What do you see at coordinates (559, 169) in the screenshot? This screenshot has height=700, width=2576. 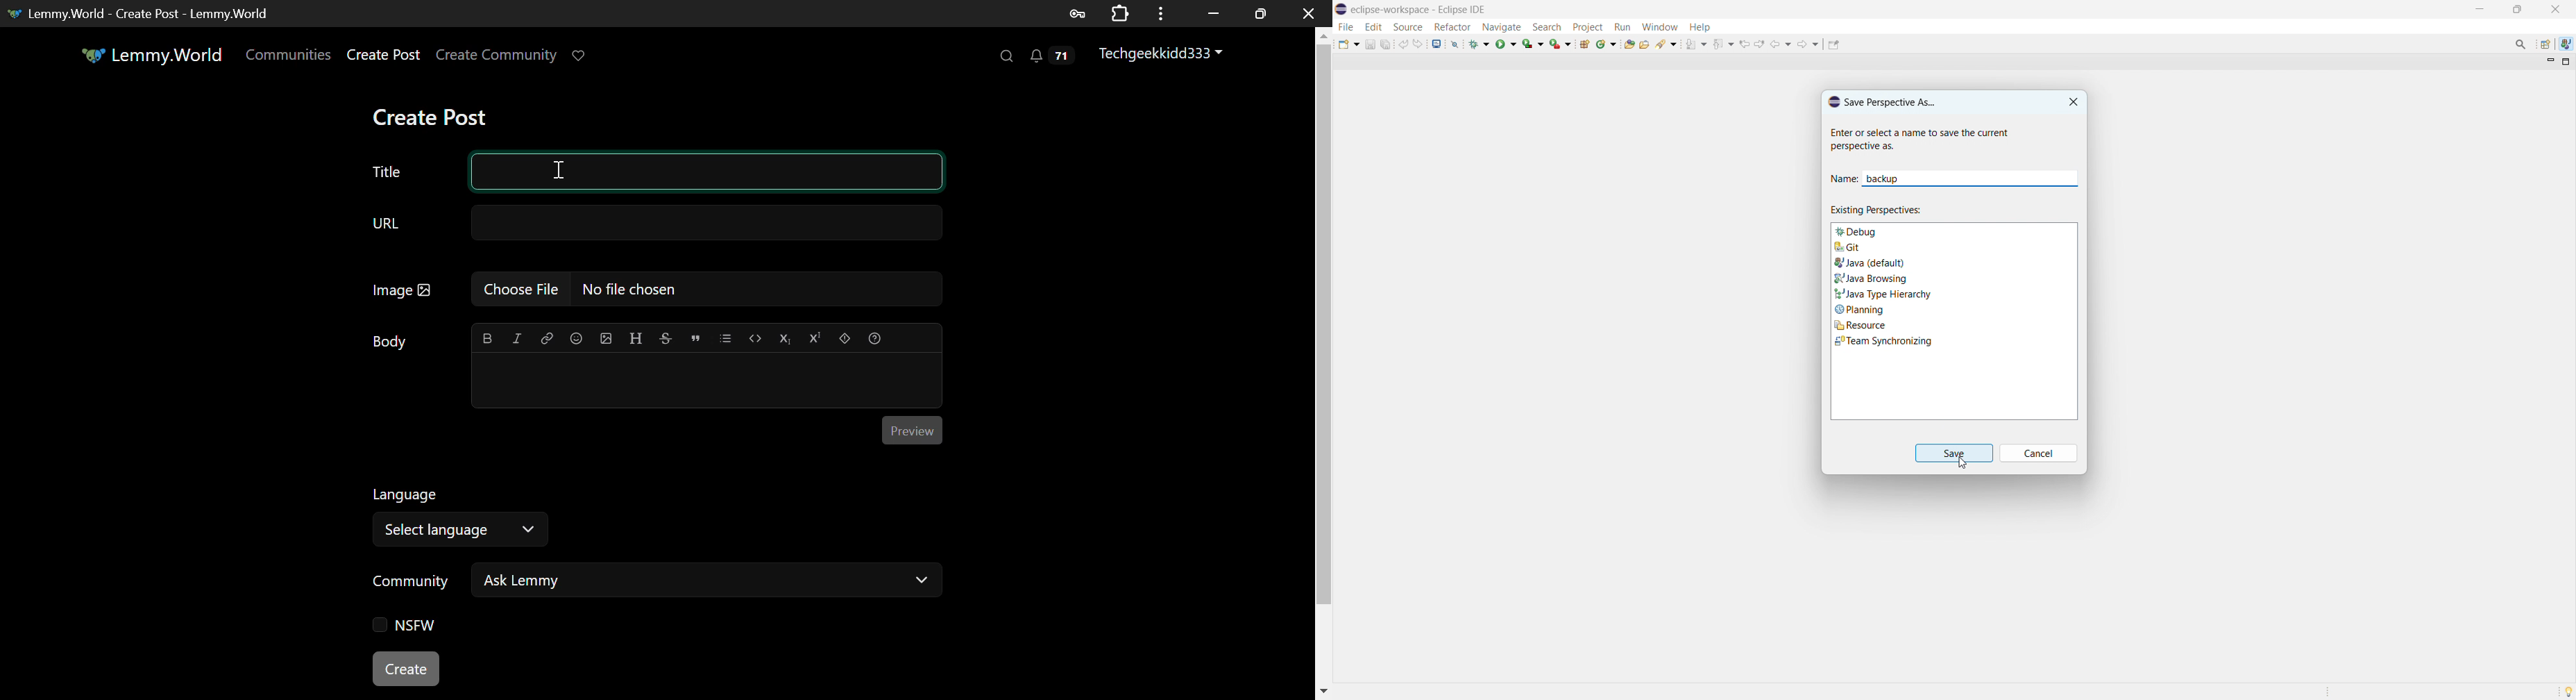 I see `Cursor Position` at bounding box center [559, 169].